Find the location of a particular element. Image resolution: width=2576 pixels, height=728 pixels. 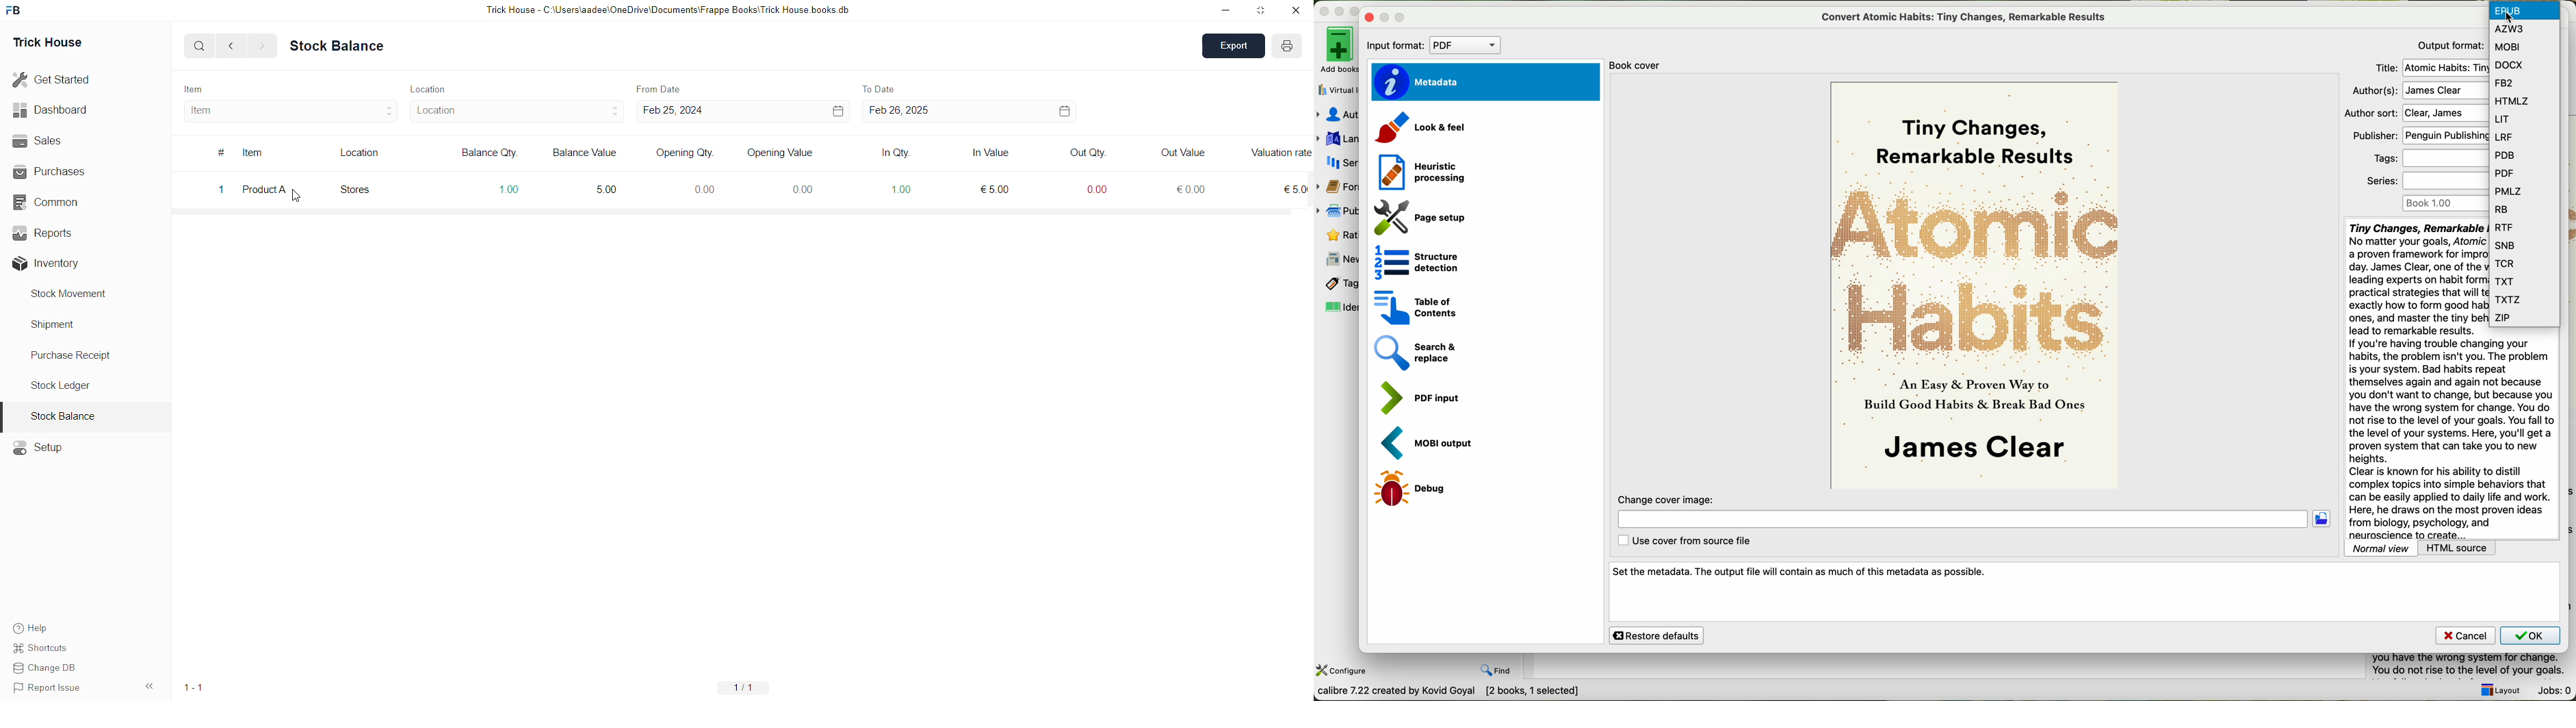

Opening Value is located at coordinates (778, 155).